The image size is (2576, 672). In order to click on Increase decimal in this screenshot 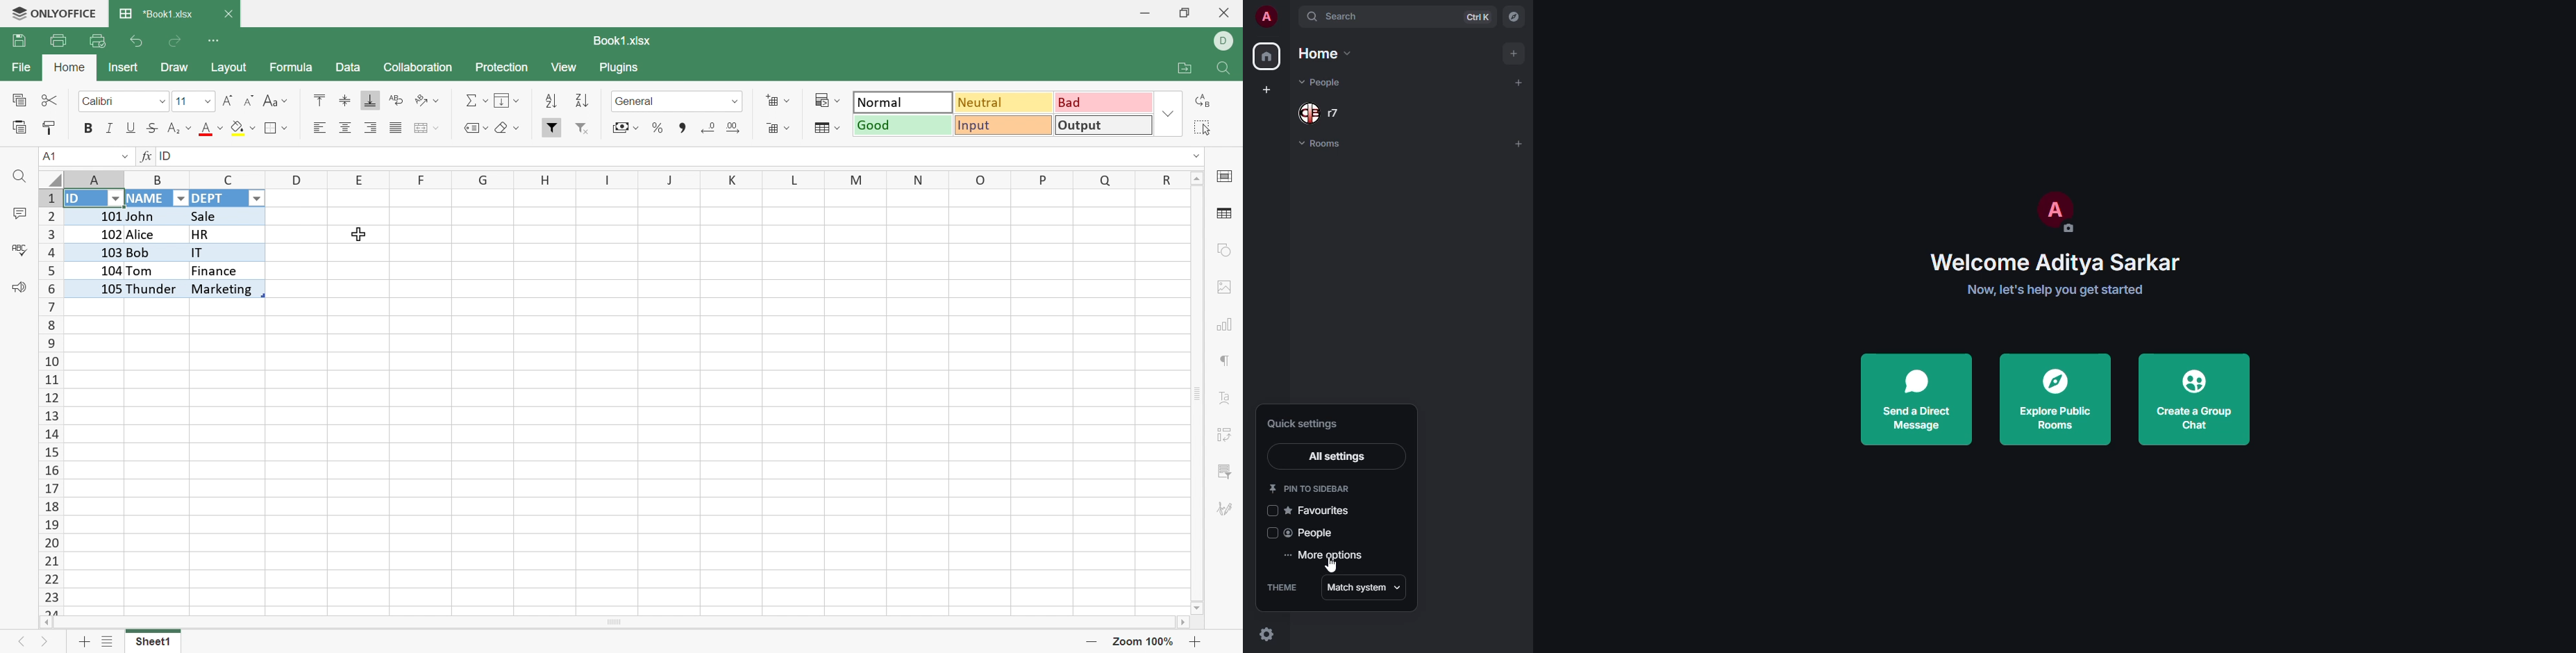, I will do `click(736, 128)`.